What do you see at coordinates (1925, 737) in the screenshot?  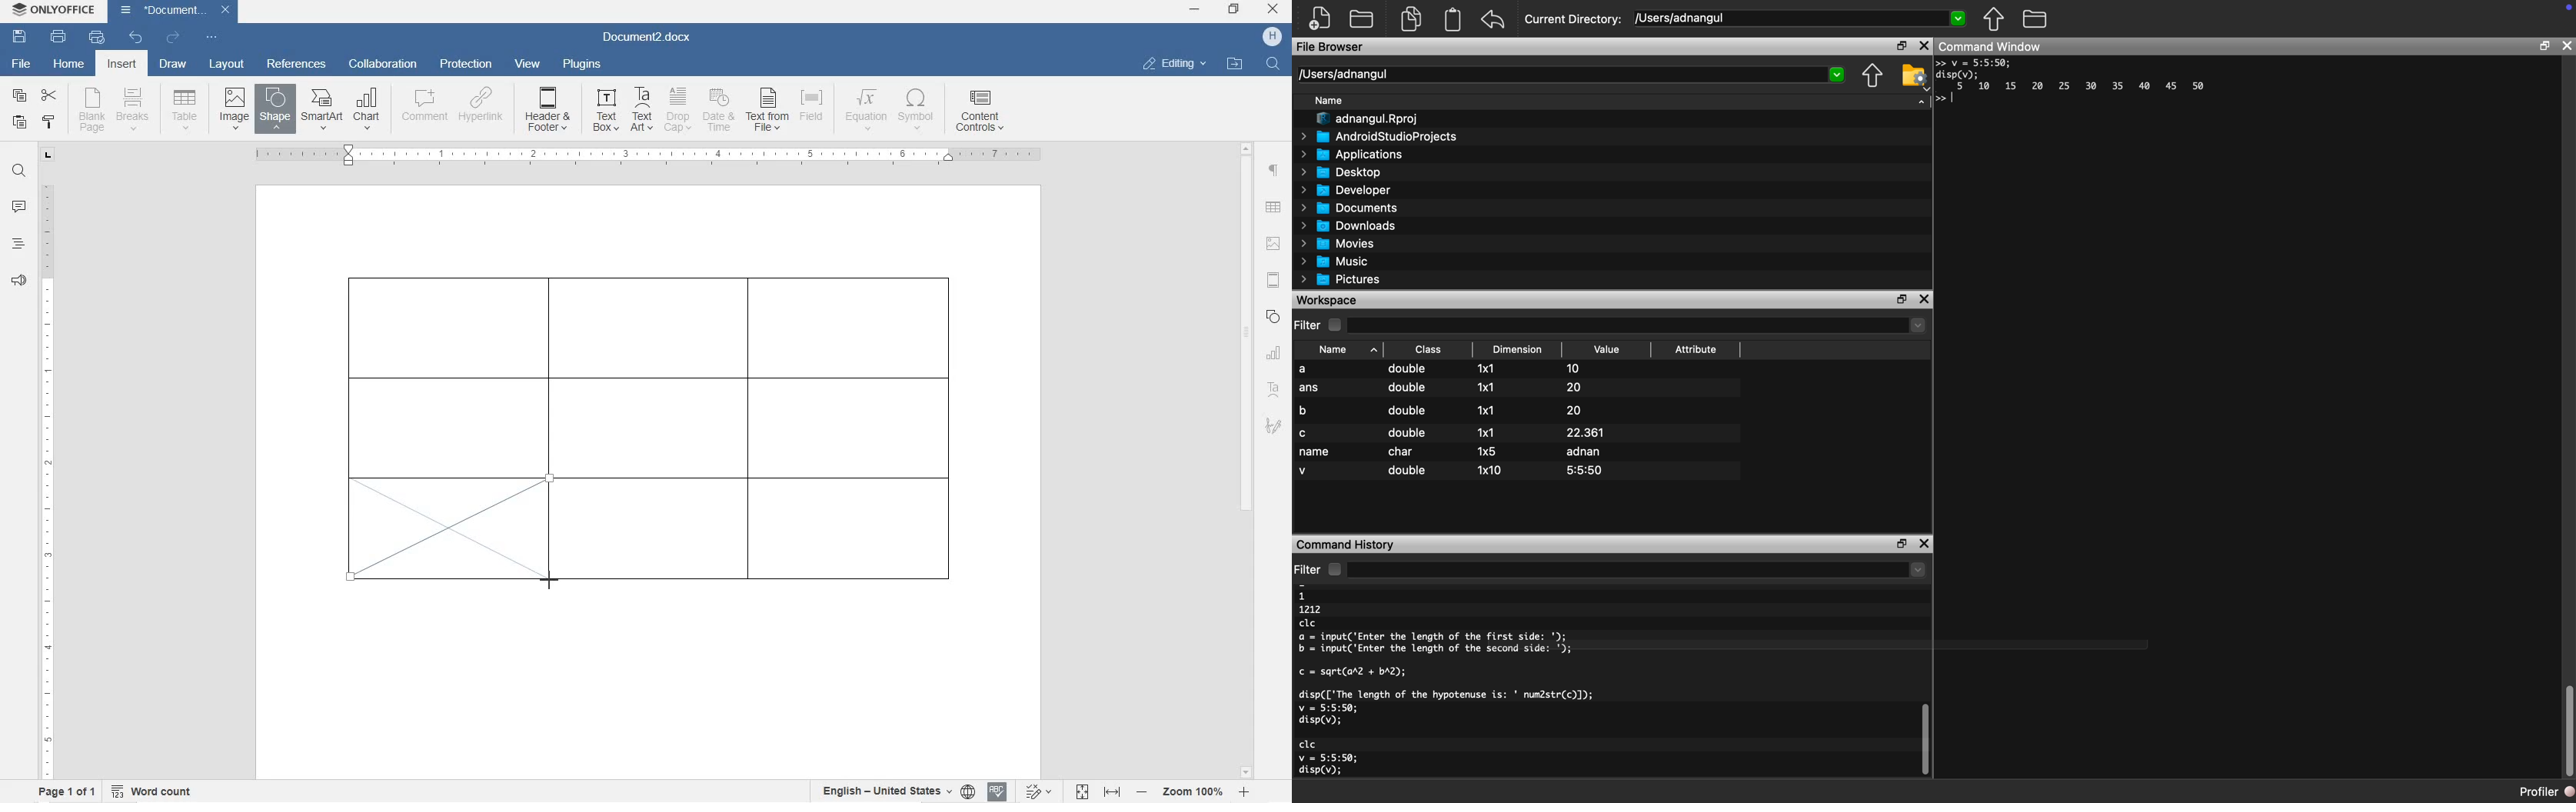 I see `scroll bar` at bounding box center [1925, 737].